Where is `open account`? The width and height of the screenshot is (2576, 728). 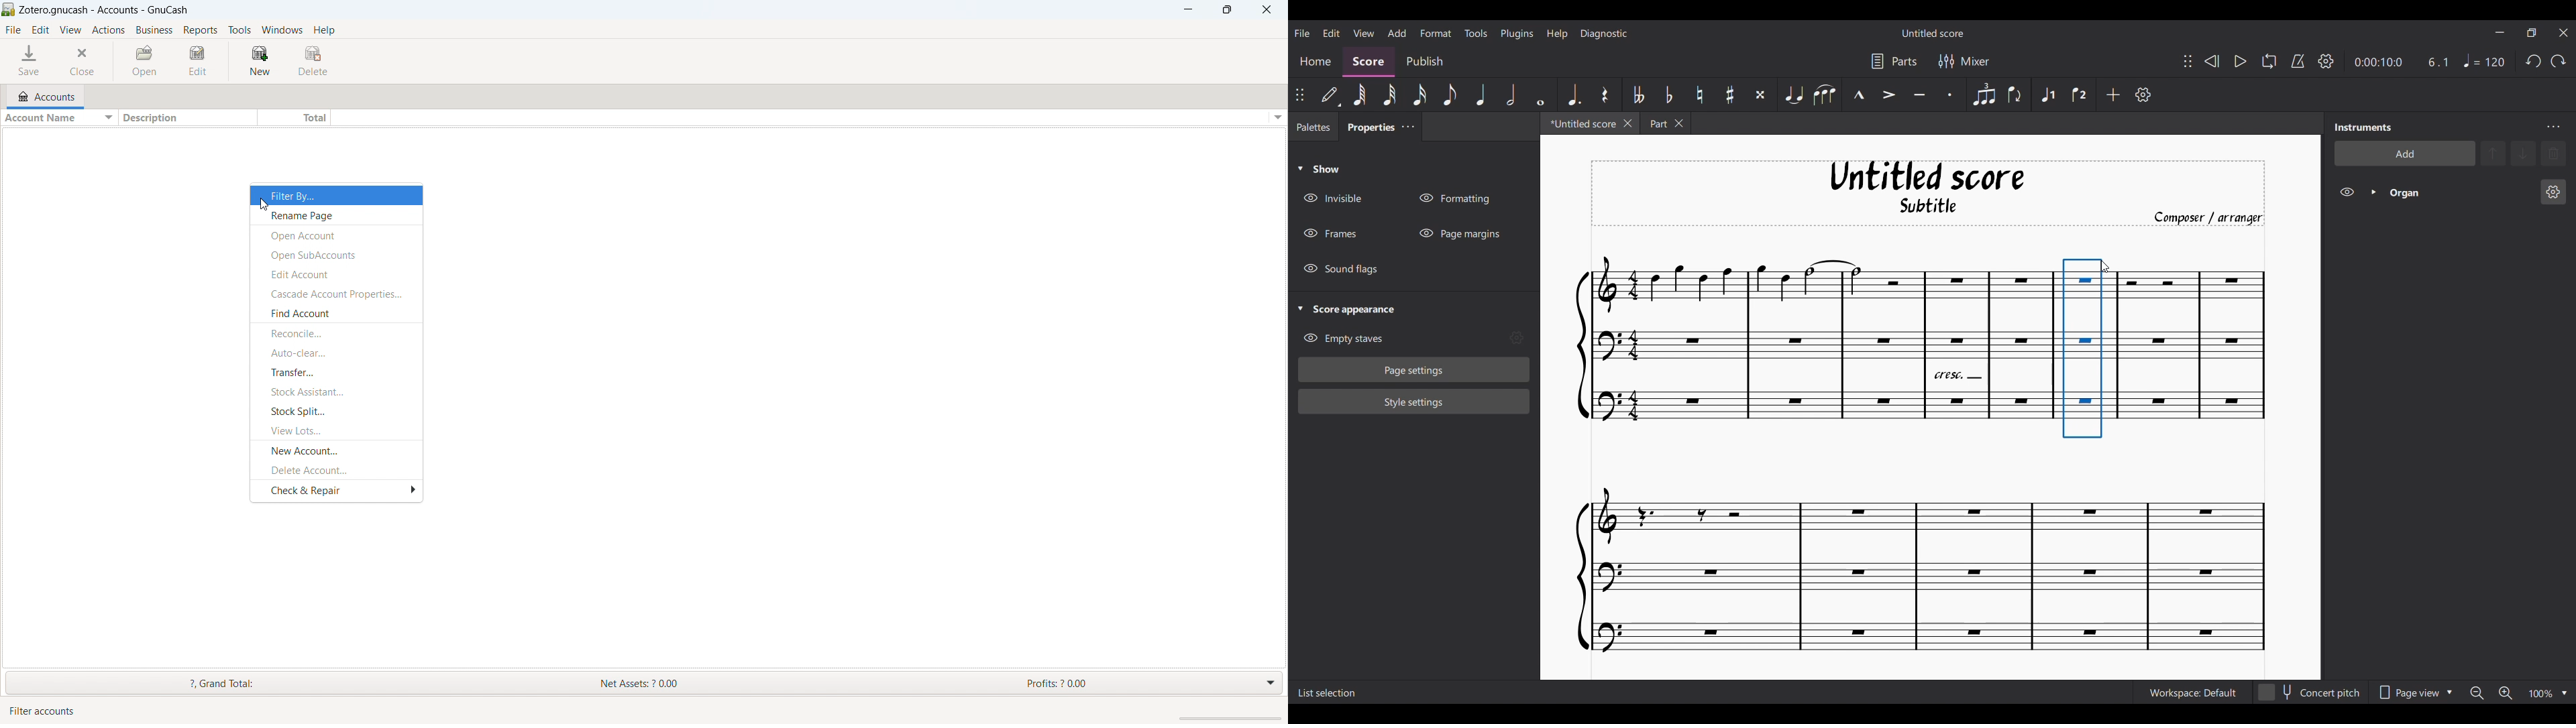 open account is located at coordinates (337, 235).